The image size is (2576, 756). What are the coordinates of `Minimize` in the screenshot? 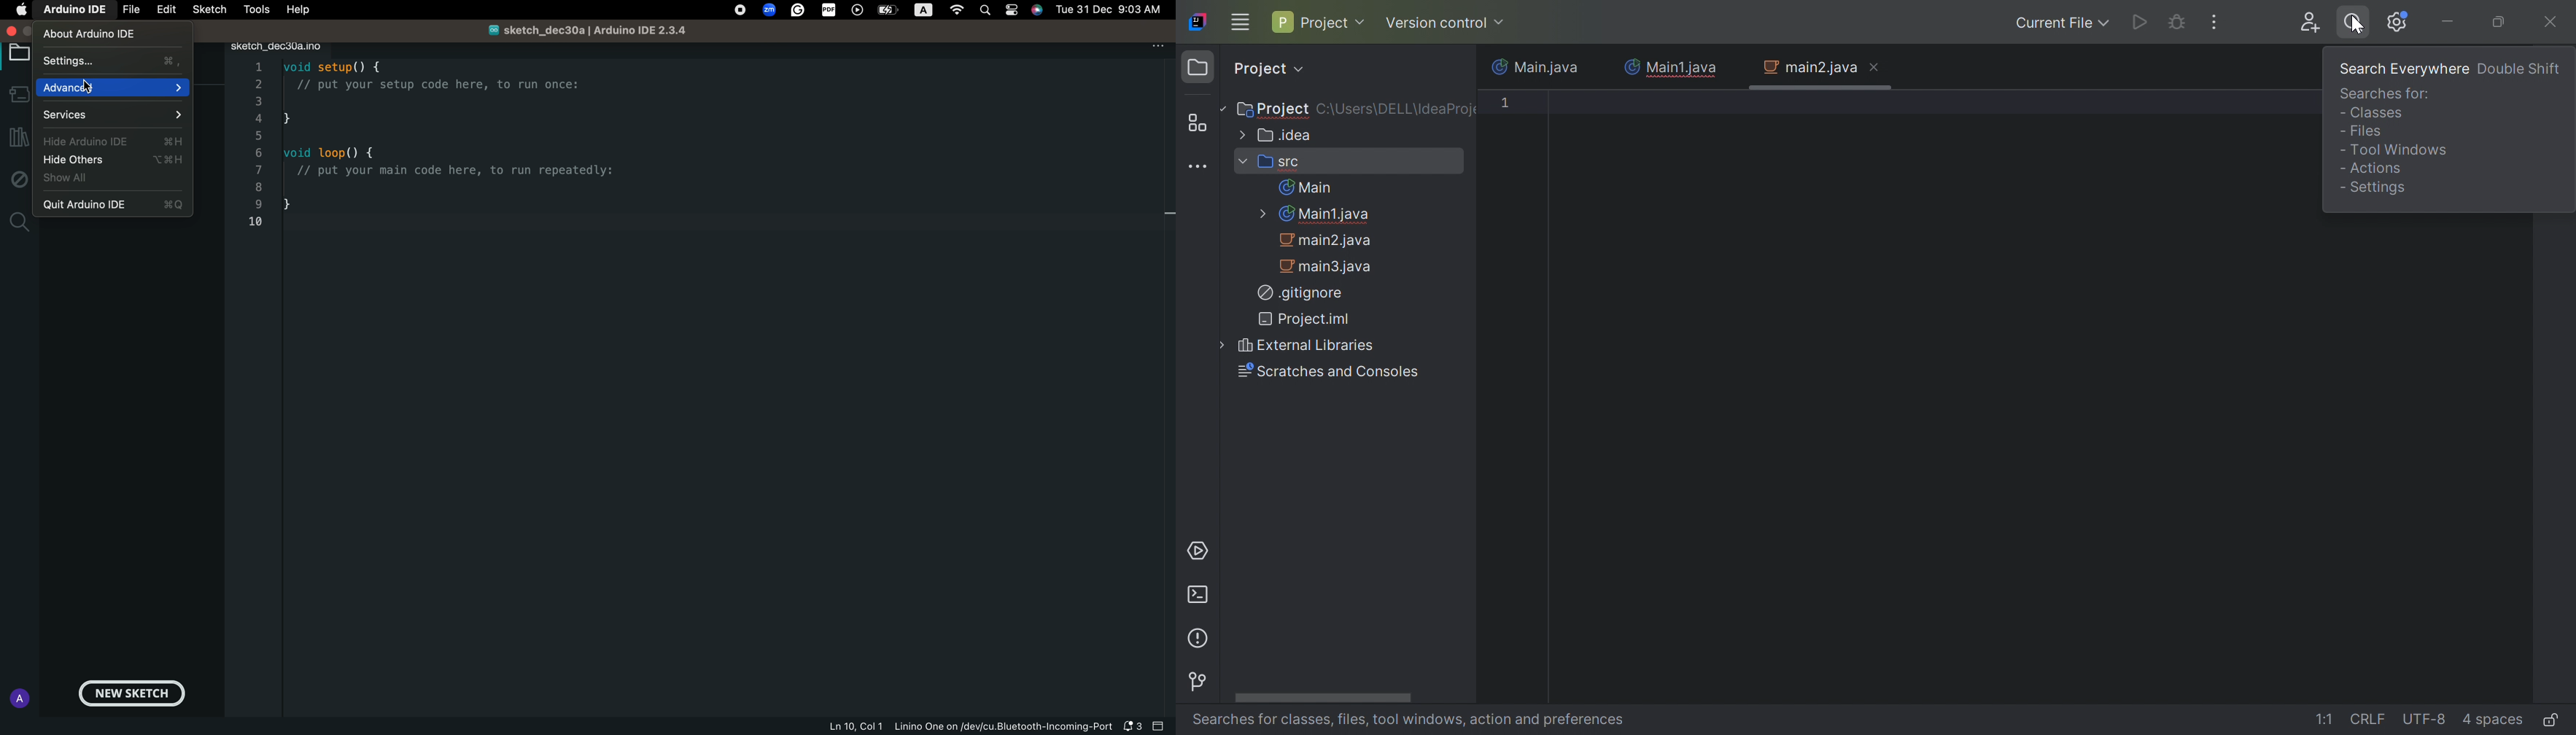 It's located at (2448, 23).